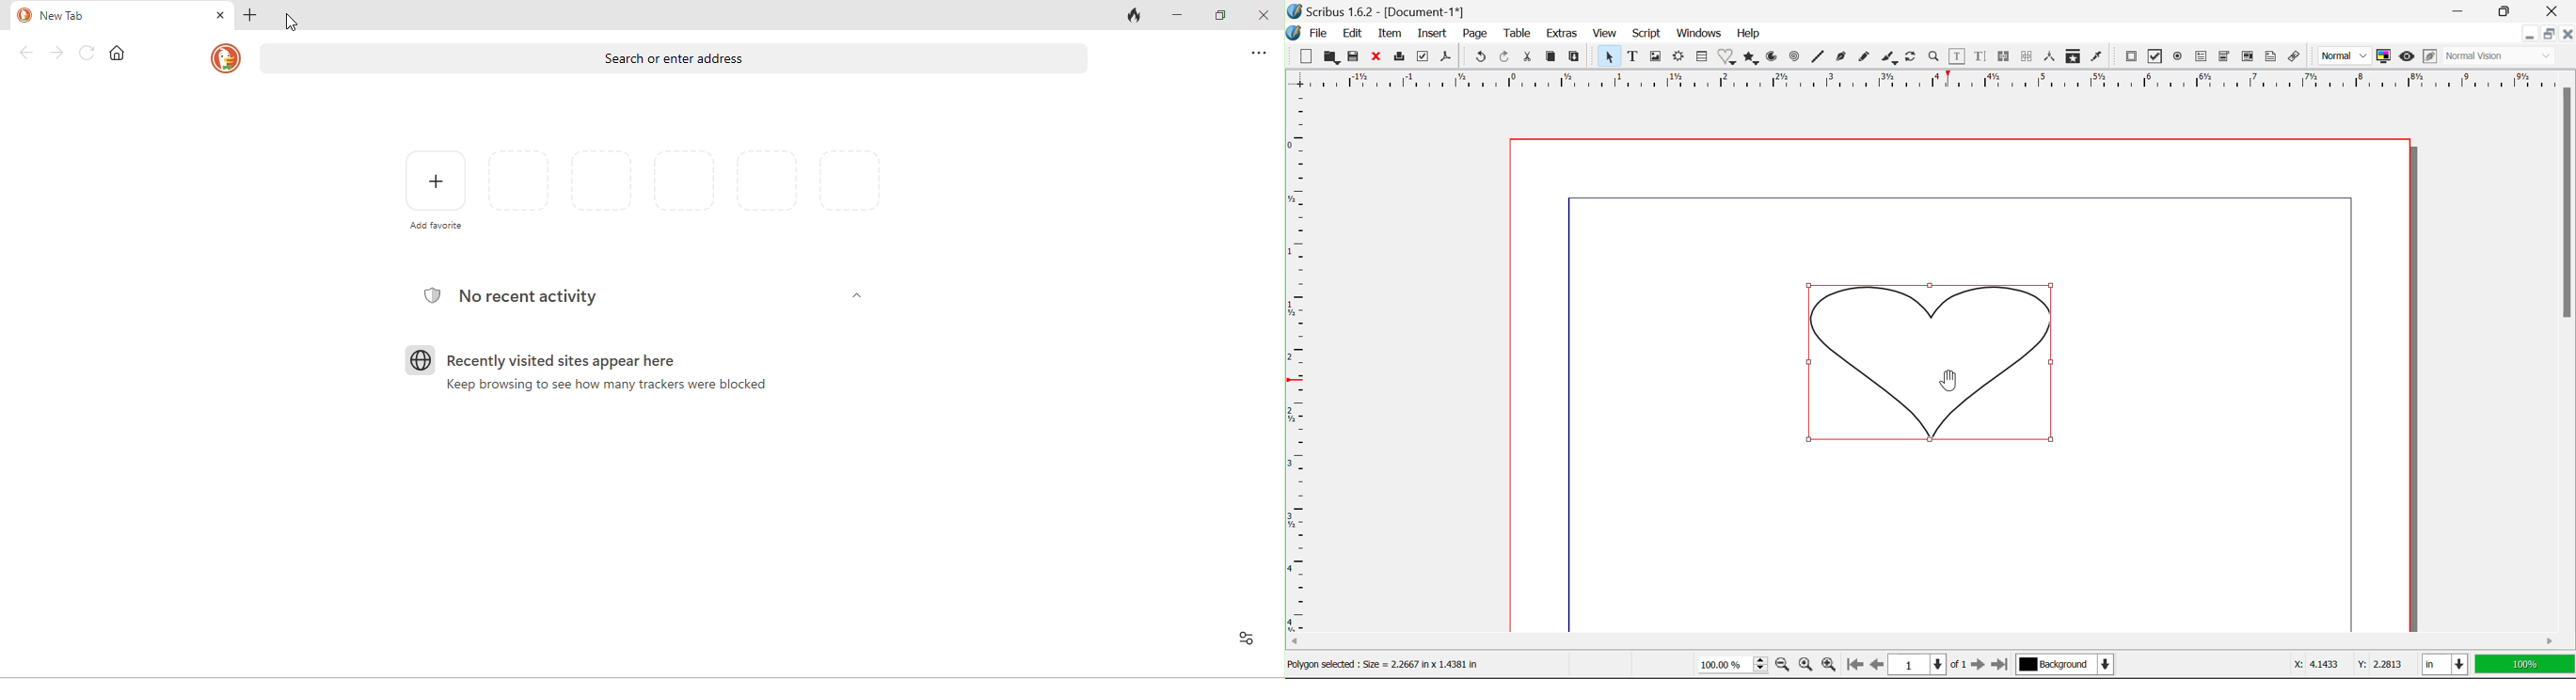  Describe the element at coordinates (2443, 665) in the screenshot. I see `in` at that location.